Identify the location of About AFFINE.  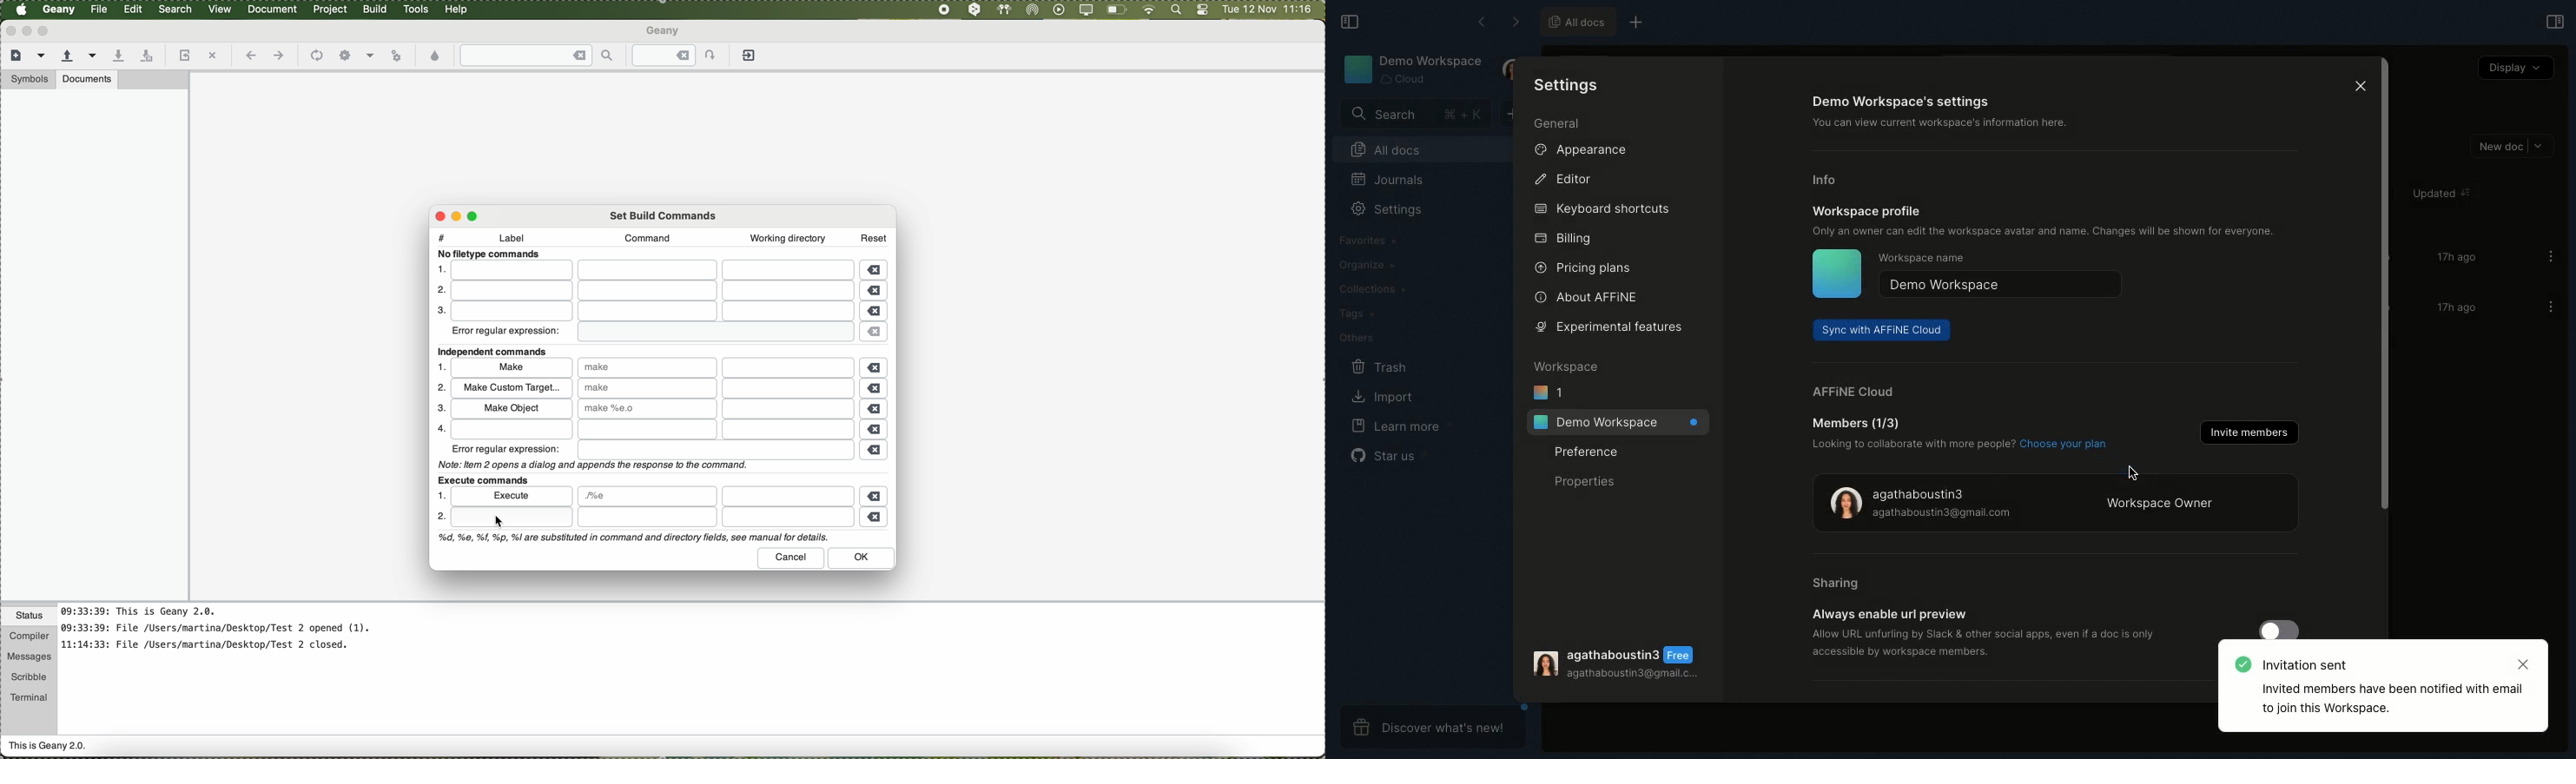
(1589, 297).